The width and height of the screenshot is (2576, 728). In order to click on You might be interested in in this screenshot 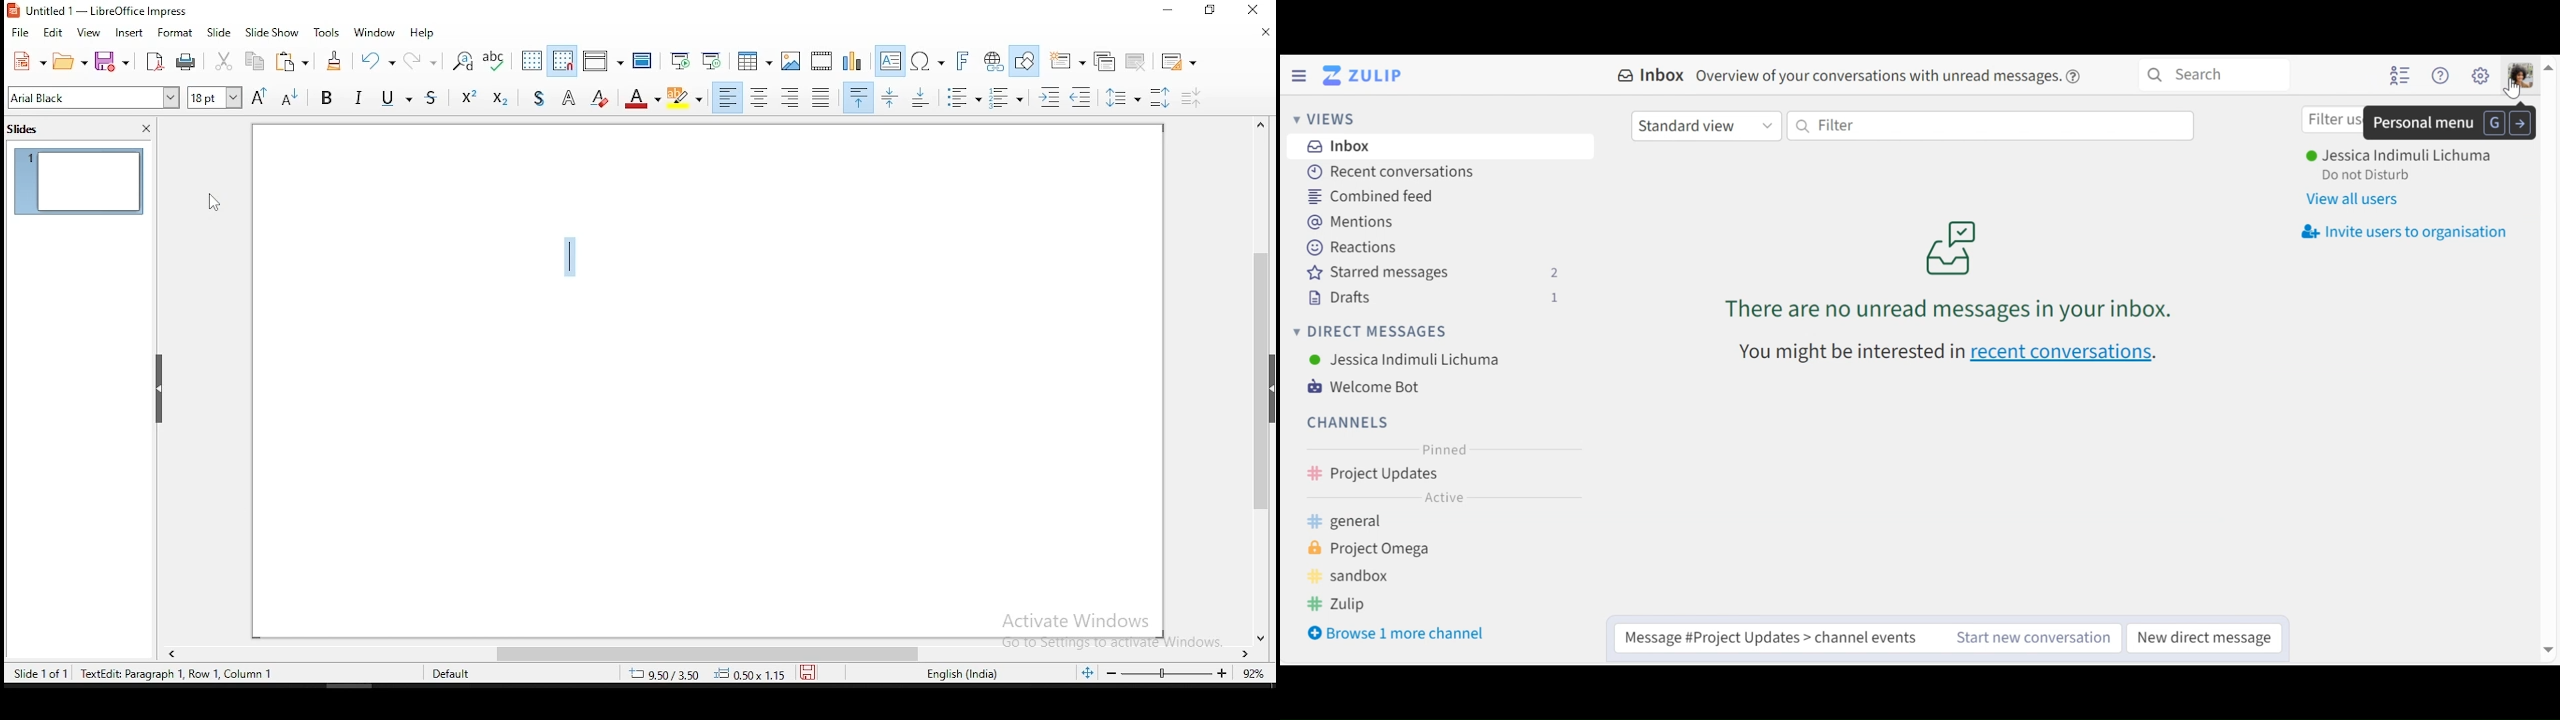, I will do `click(1837, 356)`.